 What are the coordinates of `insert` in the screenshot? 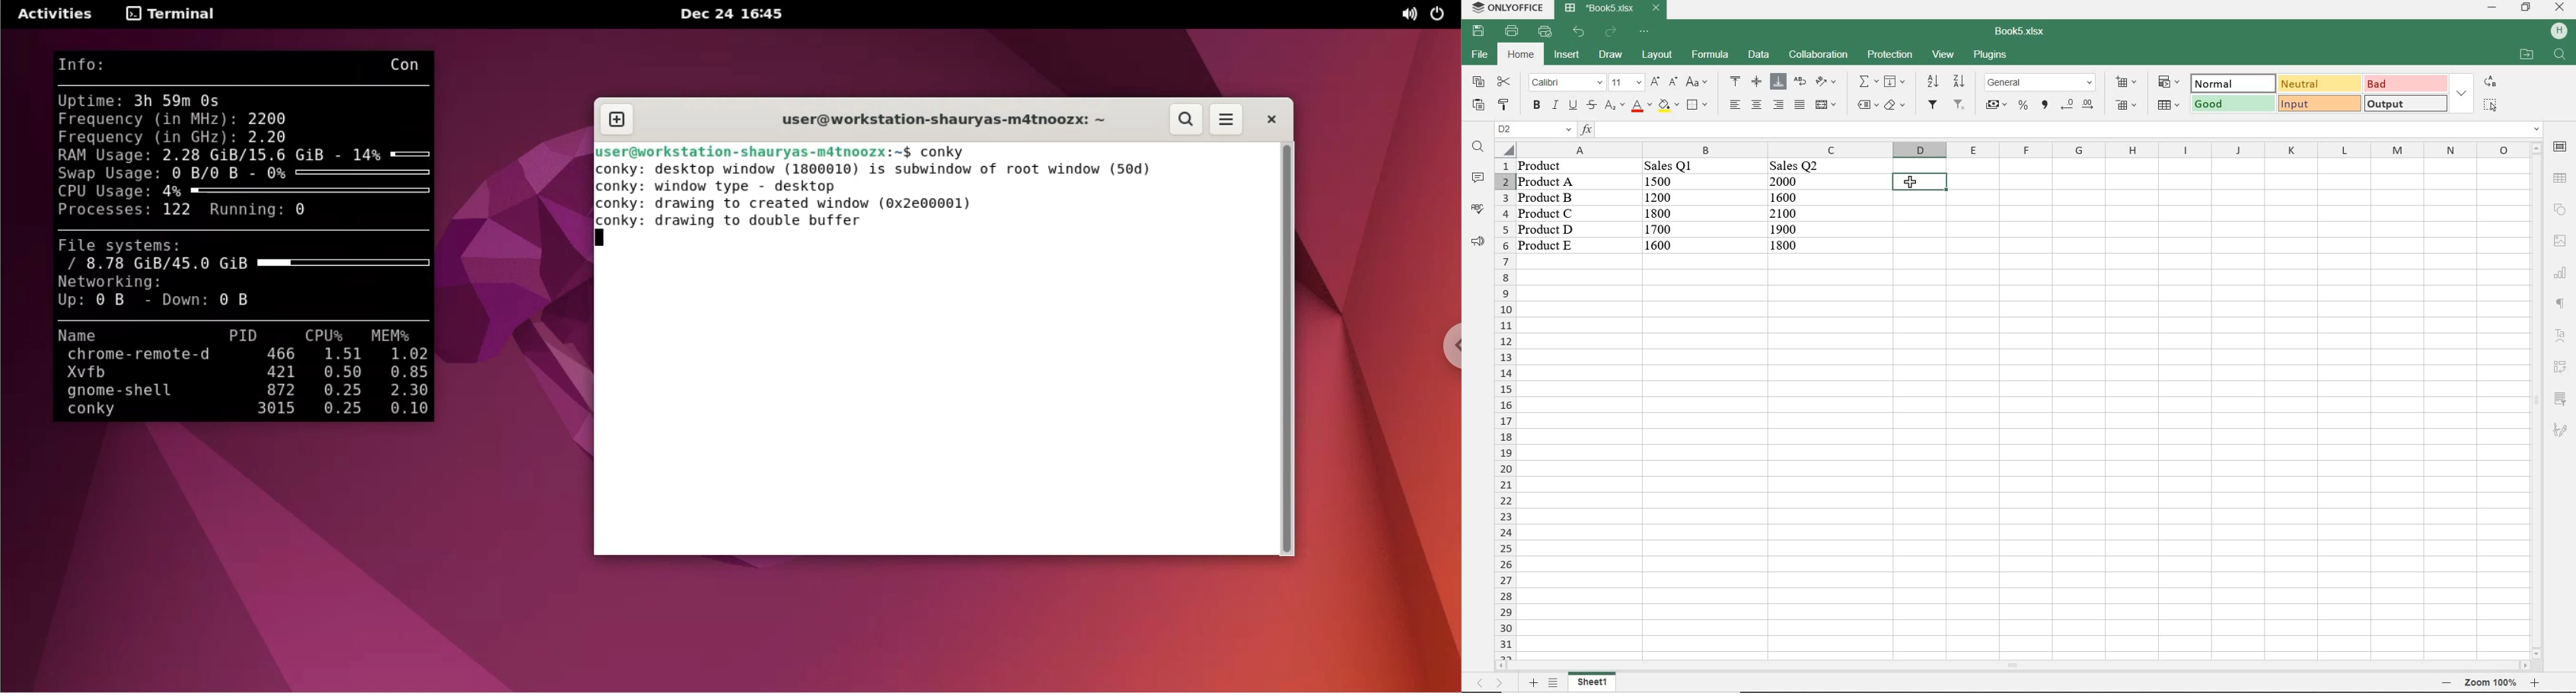 It's located at (1566, 55).